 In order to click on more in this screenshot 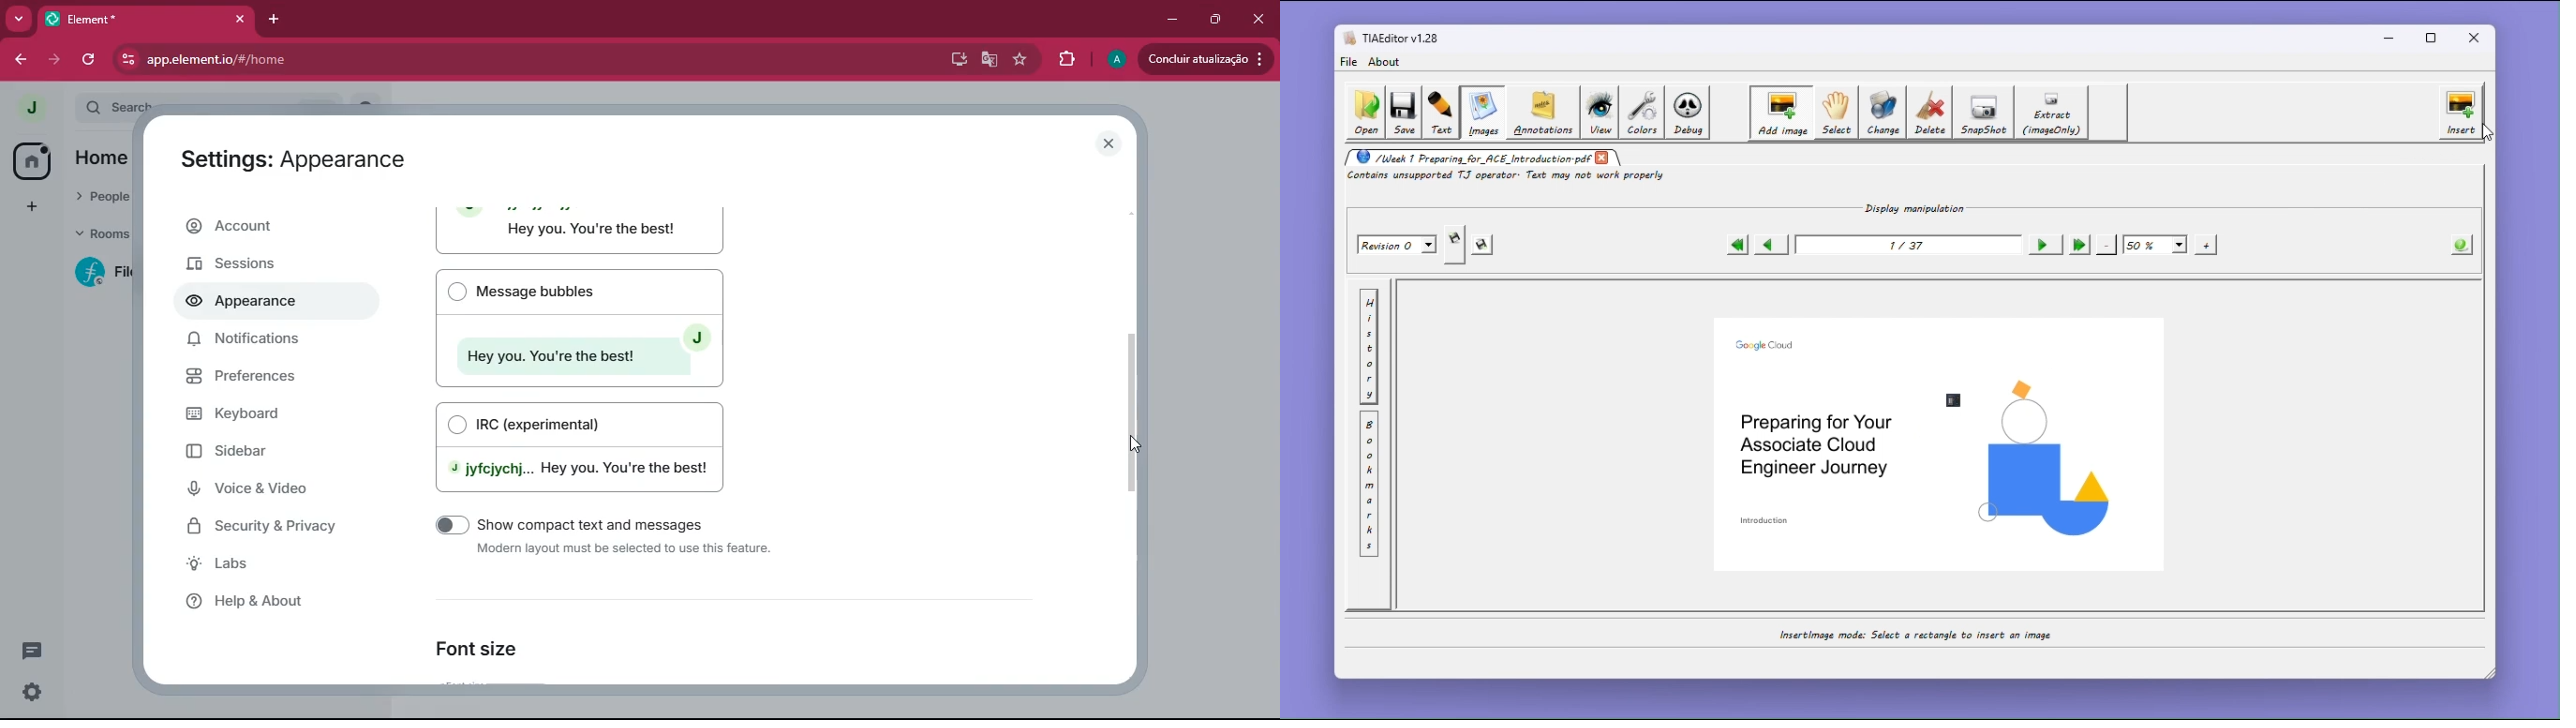, I will do `click(19, 18)`.